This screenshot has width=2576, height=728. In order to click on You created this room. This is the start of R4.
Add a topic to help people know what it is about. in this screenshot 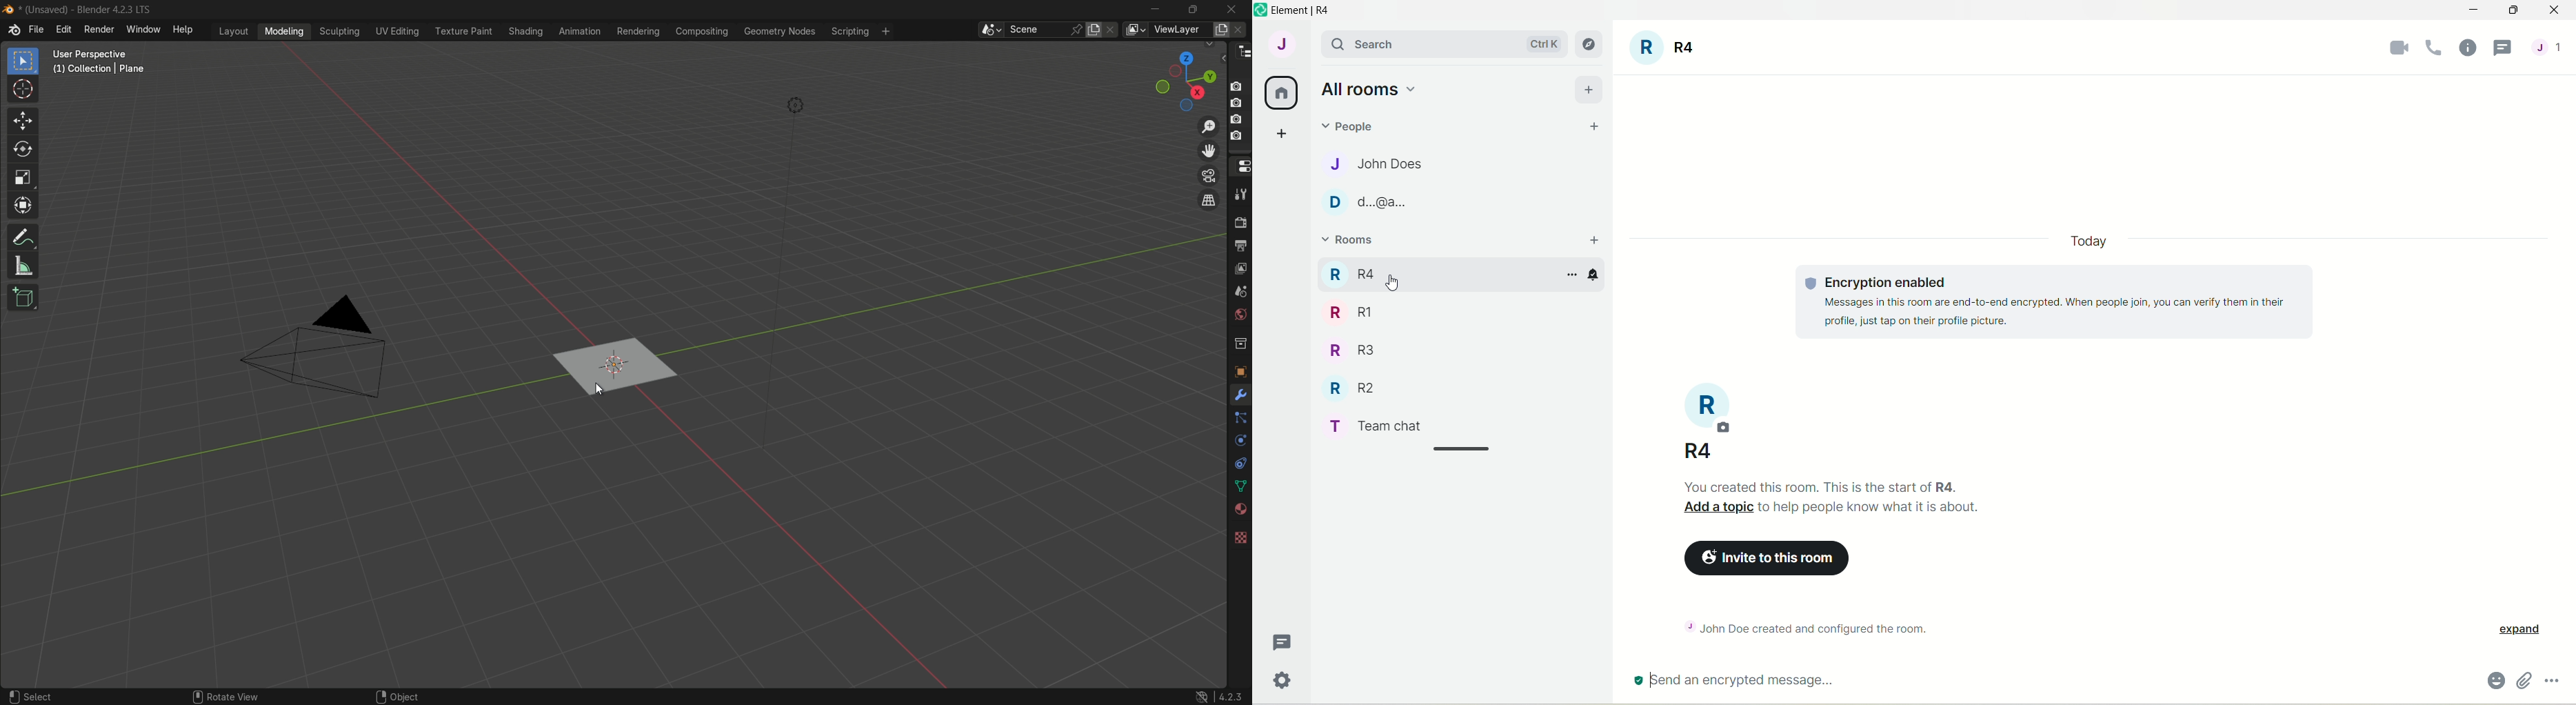, I will do `click(1876, 499)`.